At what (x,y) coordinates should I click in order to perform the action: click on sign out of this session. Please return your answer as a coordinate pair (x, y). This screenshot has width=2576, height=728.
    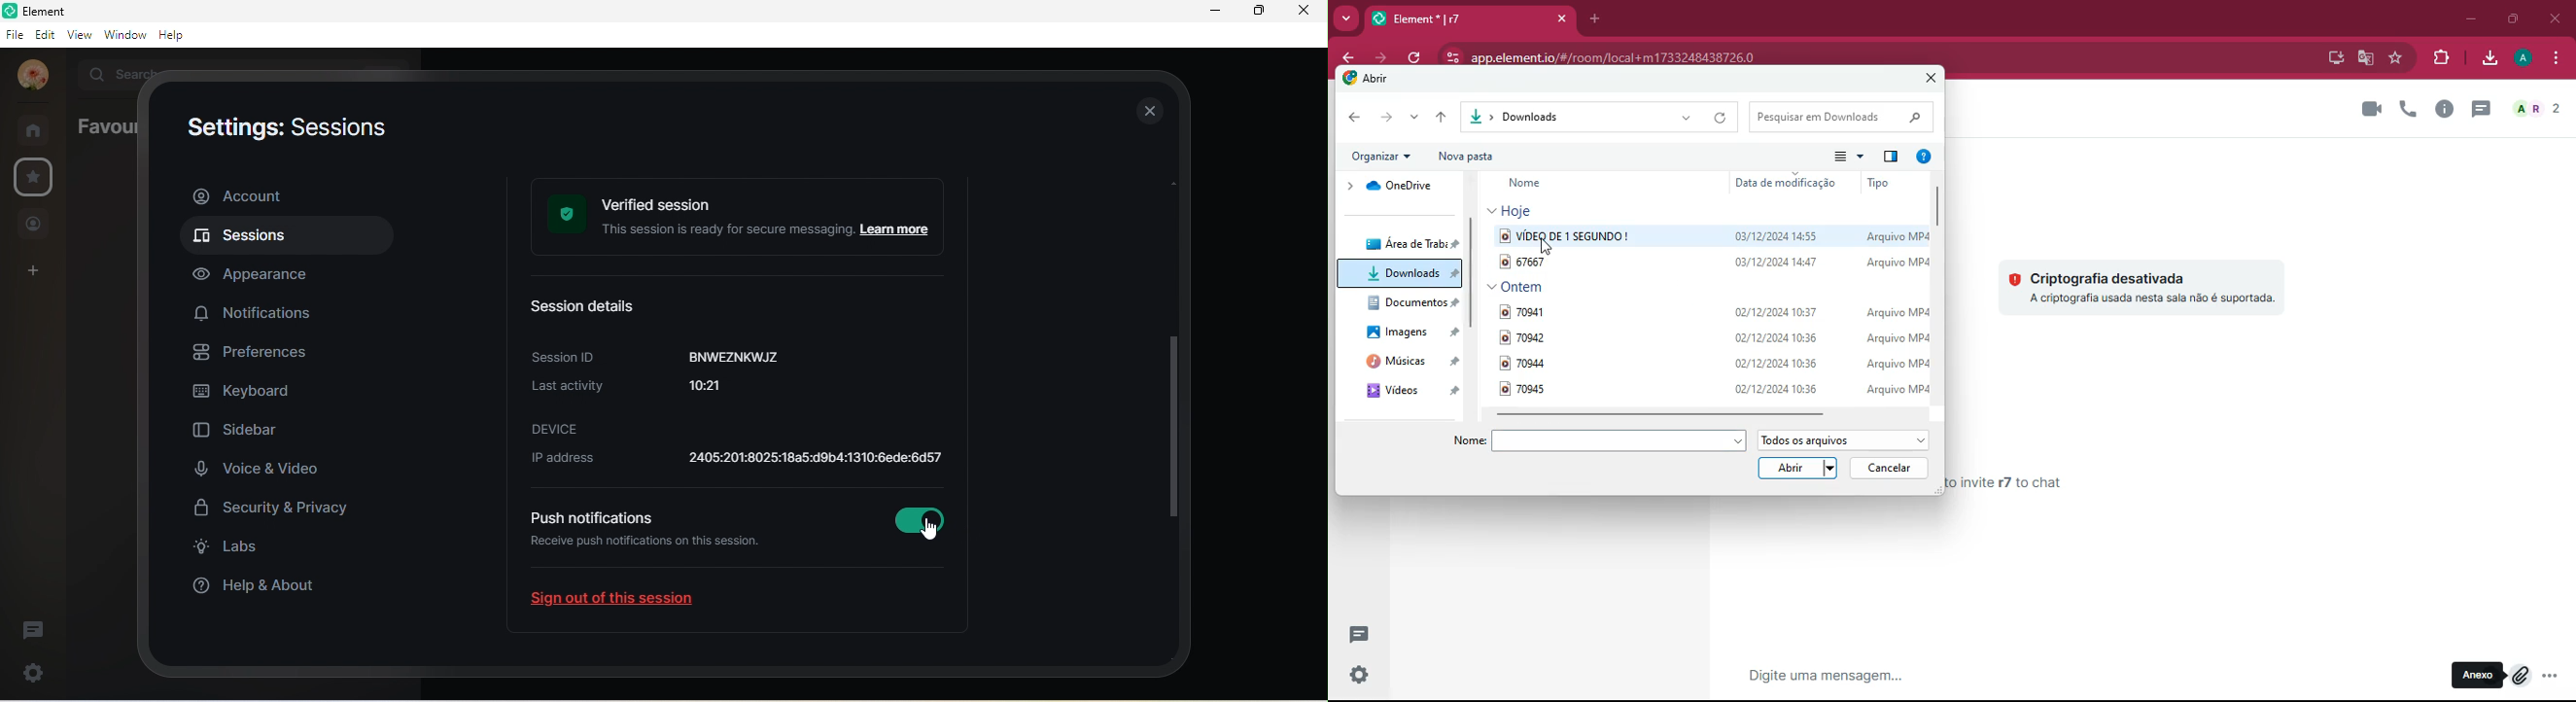
    Looking at the image, I should click on (628, 603).